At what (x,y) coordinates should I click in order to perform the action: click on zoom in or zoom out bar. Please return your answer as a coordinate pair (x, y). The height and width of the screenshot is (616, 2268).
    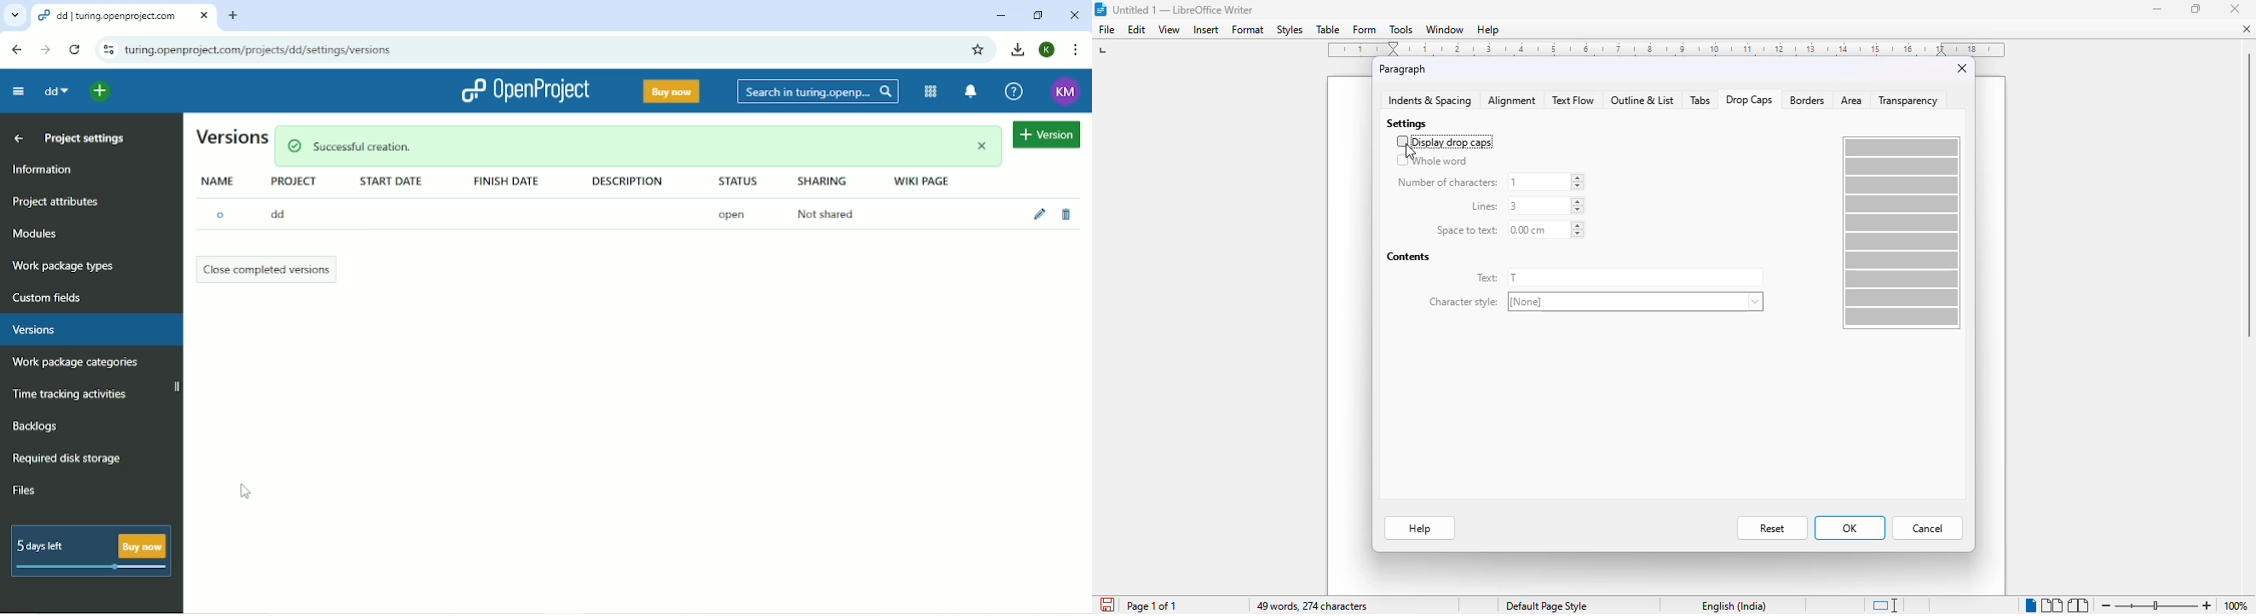
    Looking at the image, I should click on (2156, 606).